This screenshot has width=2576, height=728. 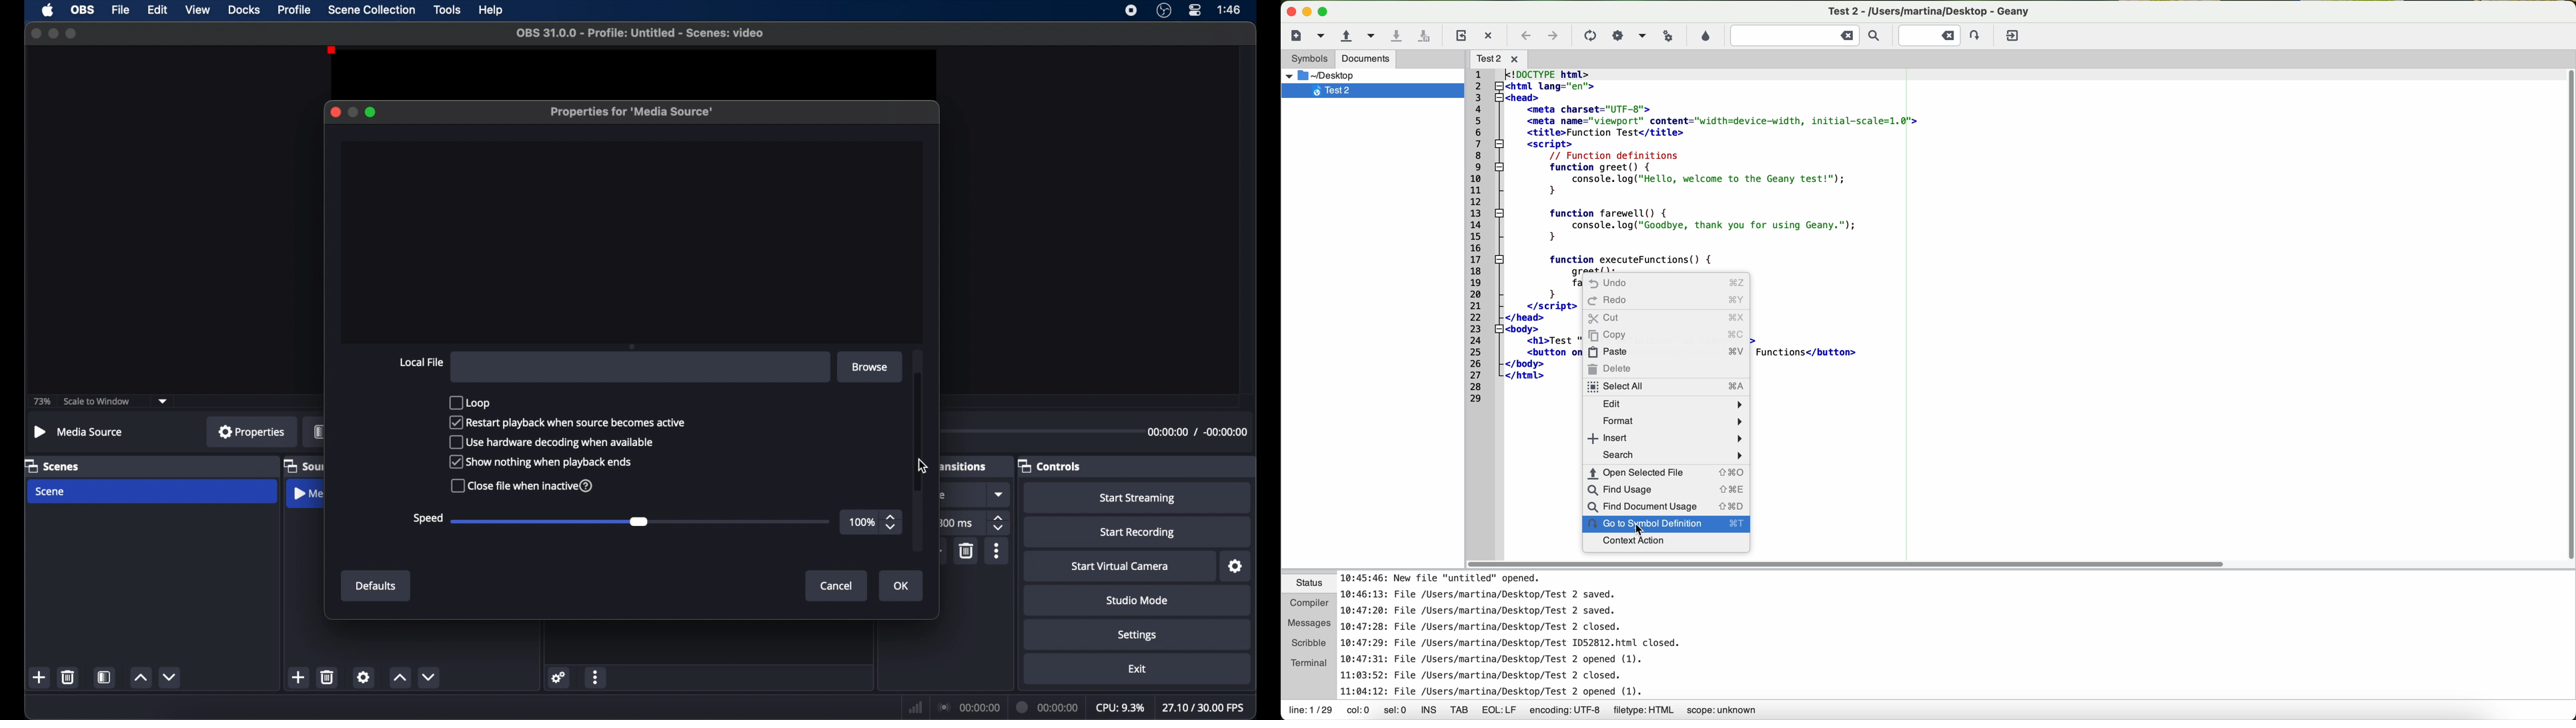 I want to click on obs, so click(x=83, y=10).